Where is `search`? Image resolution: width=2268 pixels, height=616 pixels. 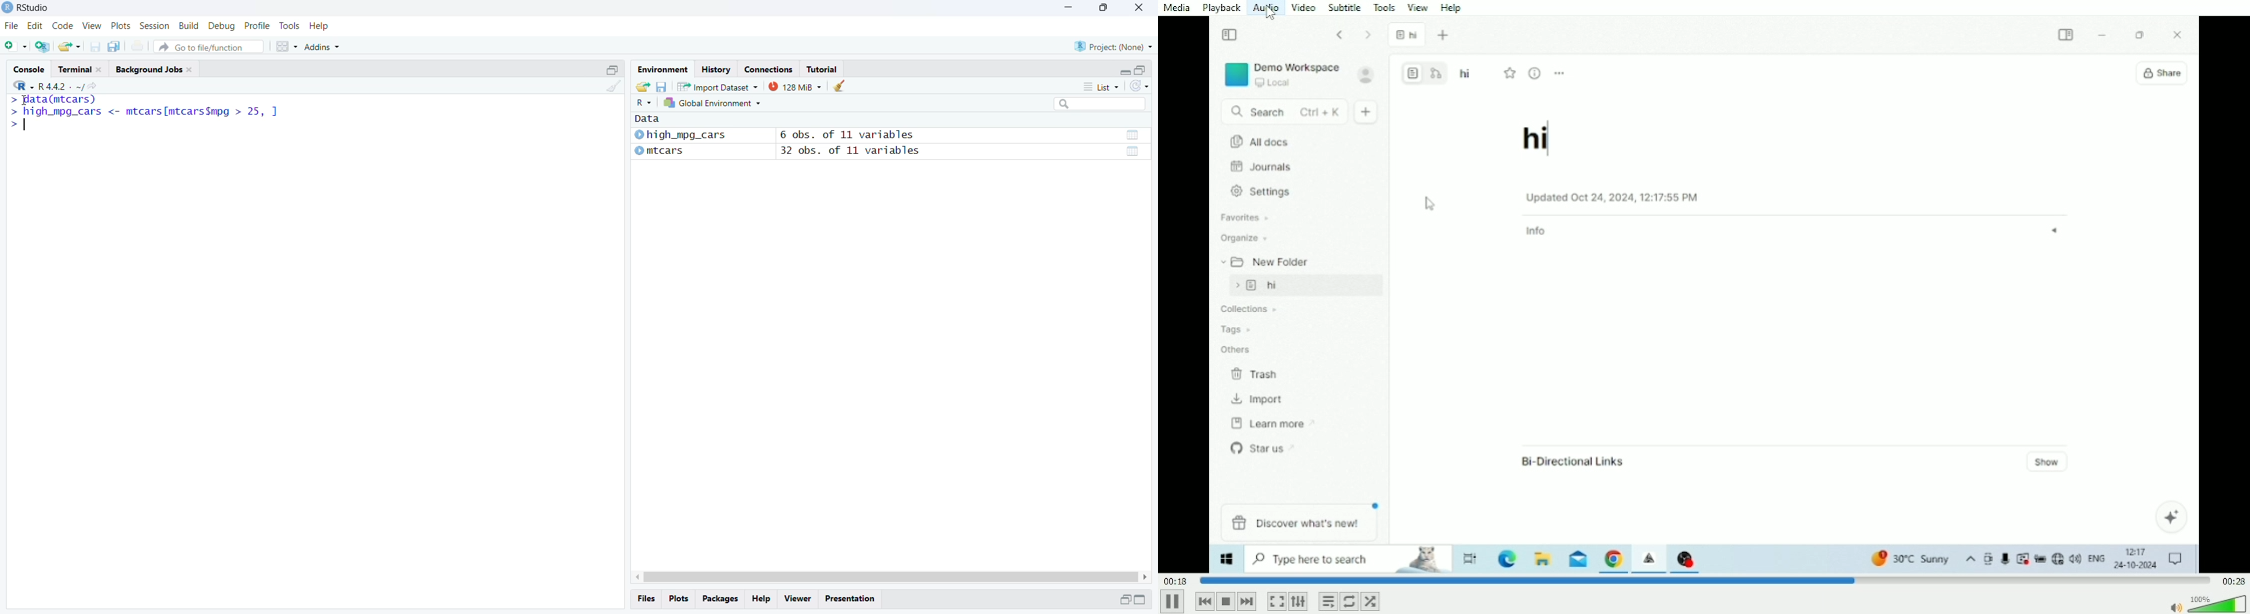 search is located at coordinates (1100, 104).